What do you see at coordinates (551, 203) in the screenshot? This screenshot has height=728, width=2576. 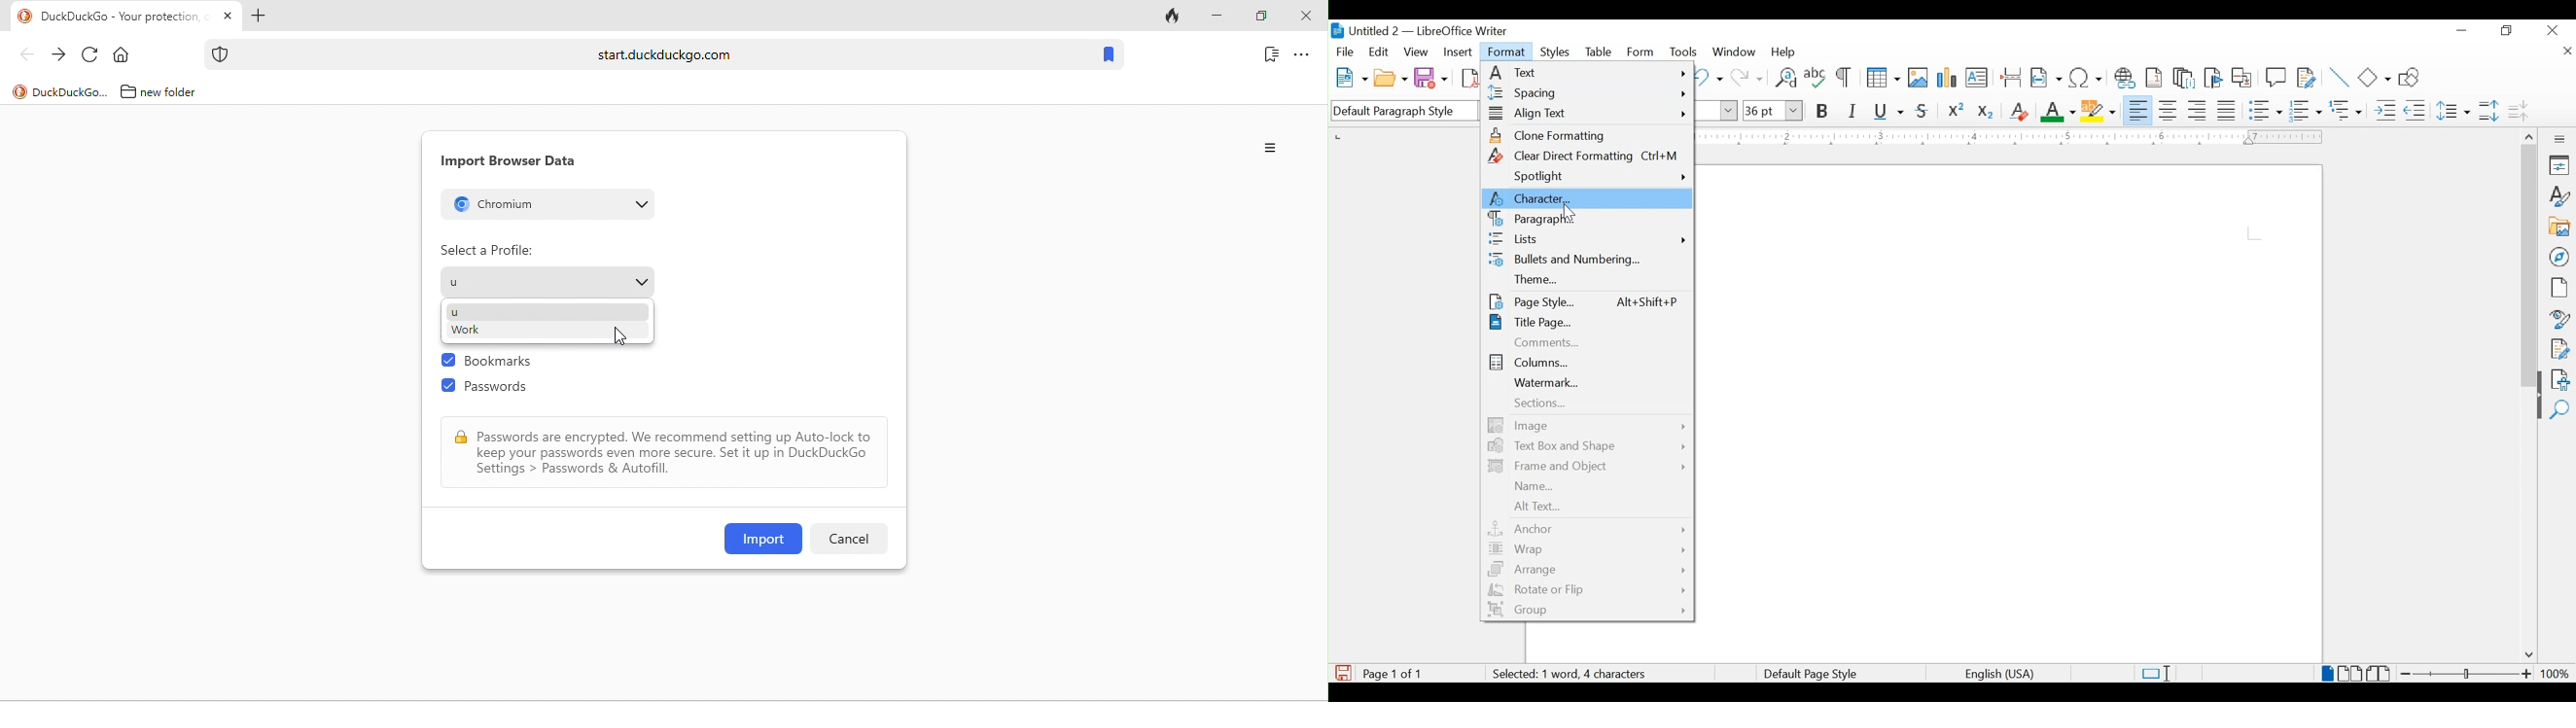 I see `select browser` at bounding box center [551, 203].